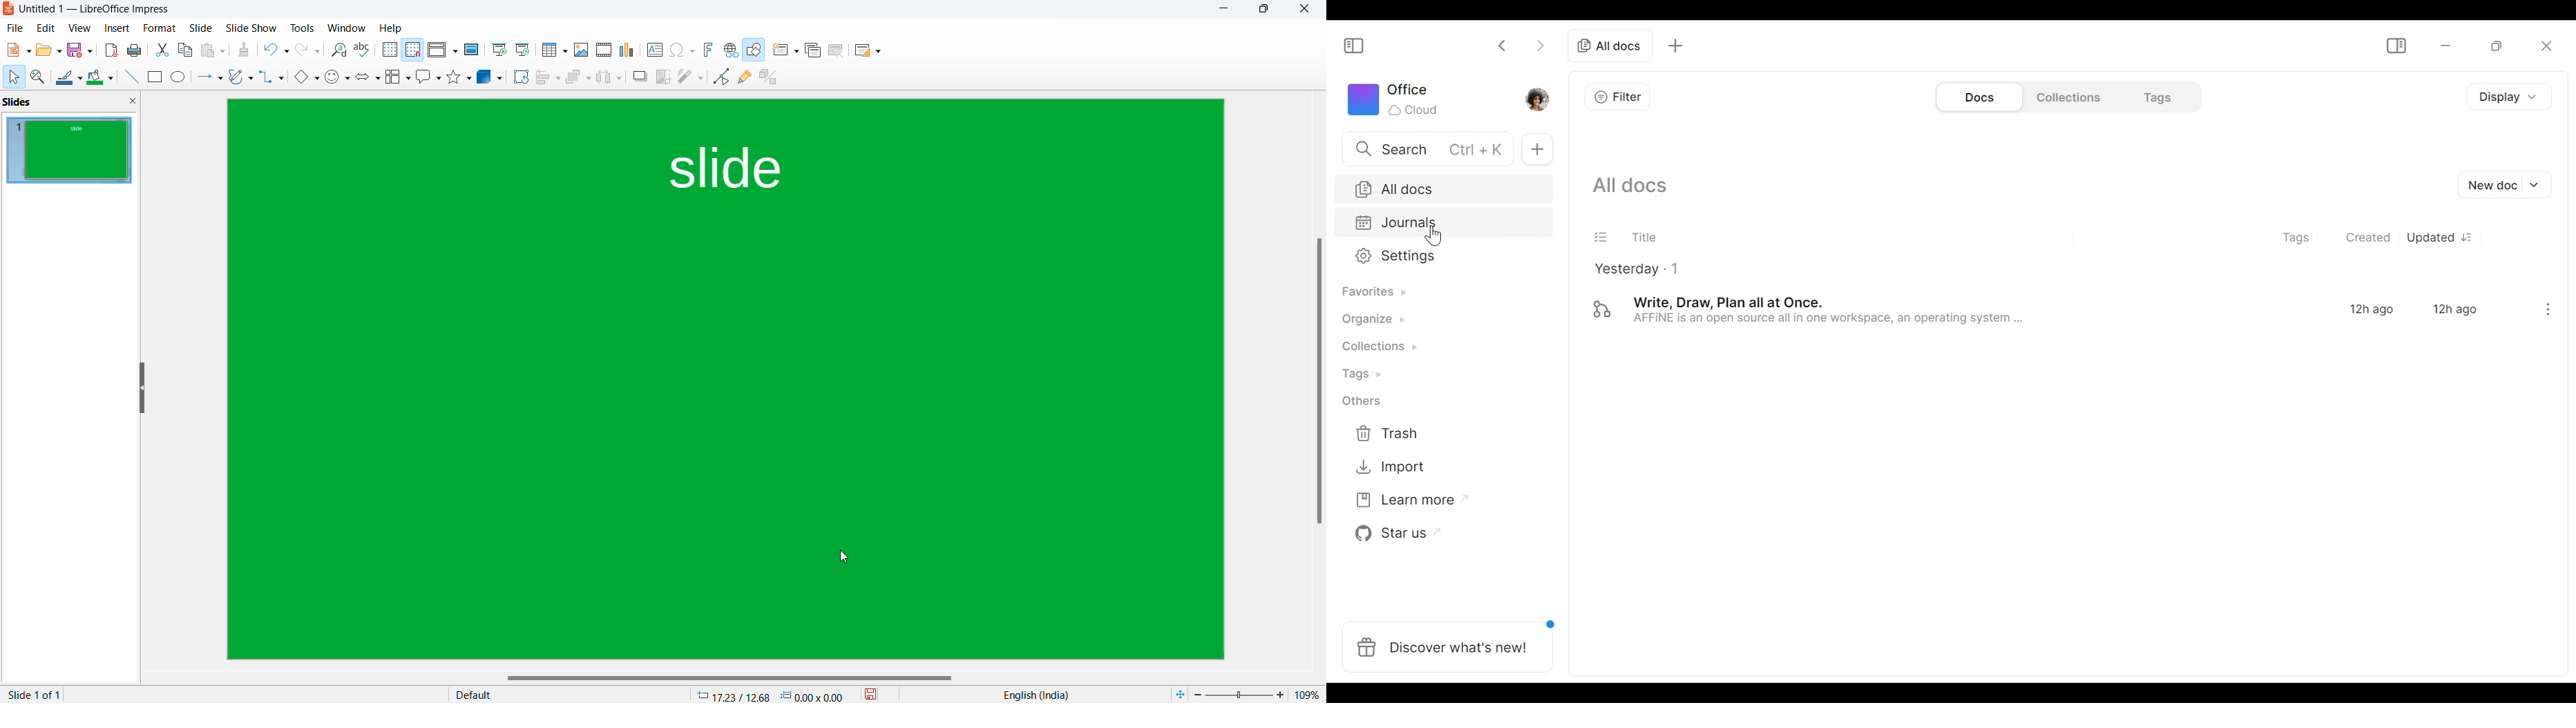  What do you see at coordinates (727, 378) in the screenshot?
I see `background color` at bounding box center [727, 378].